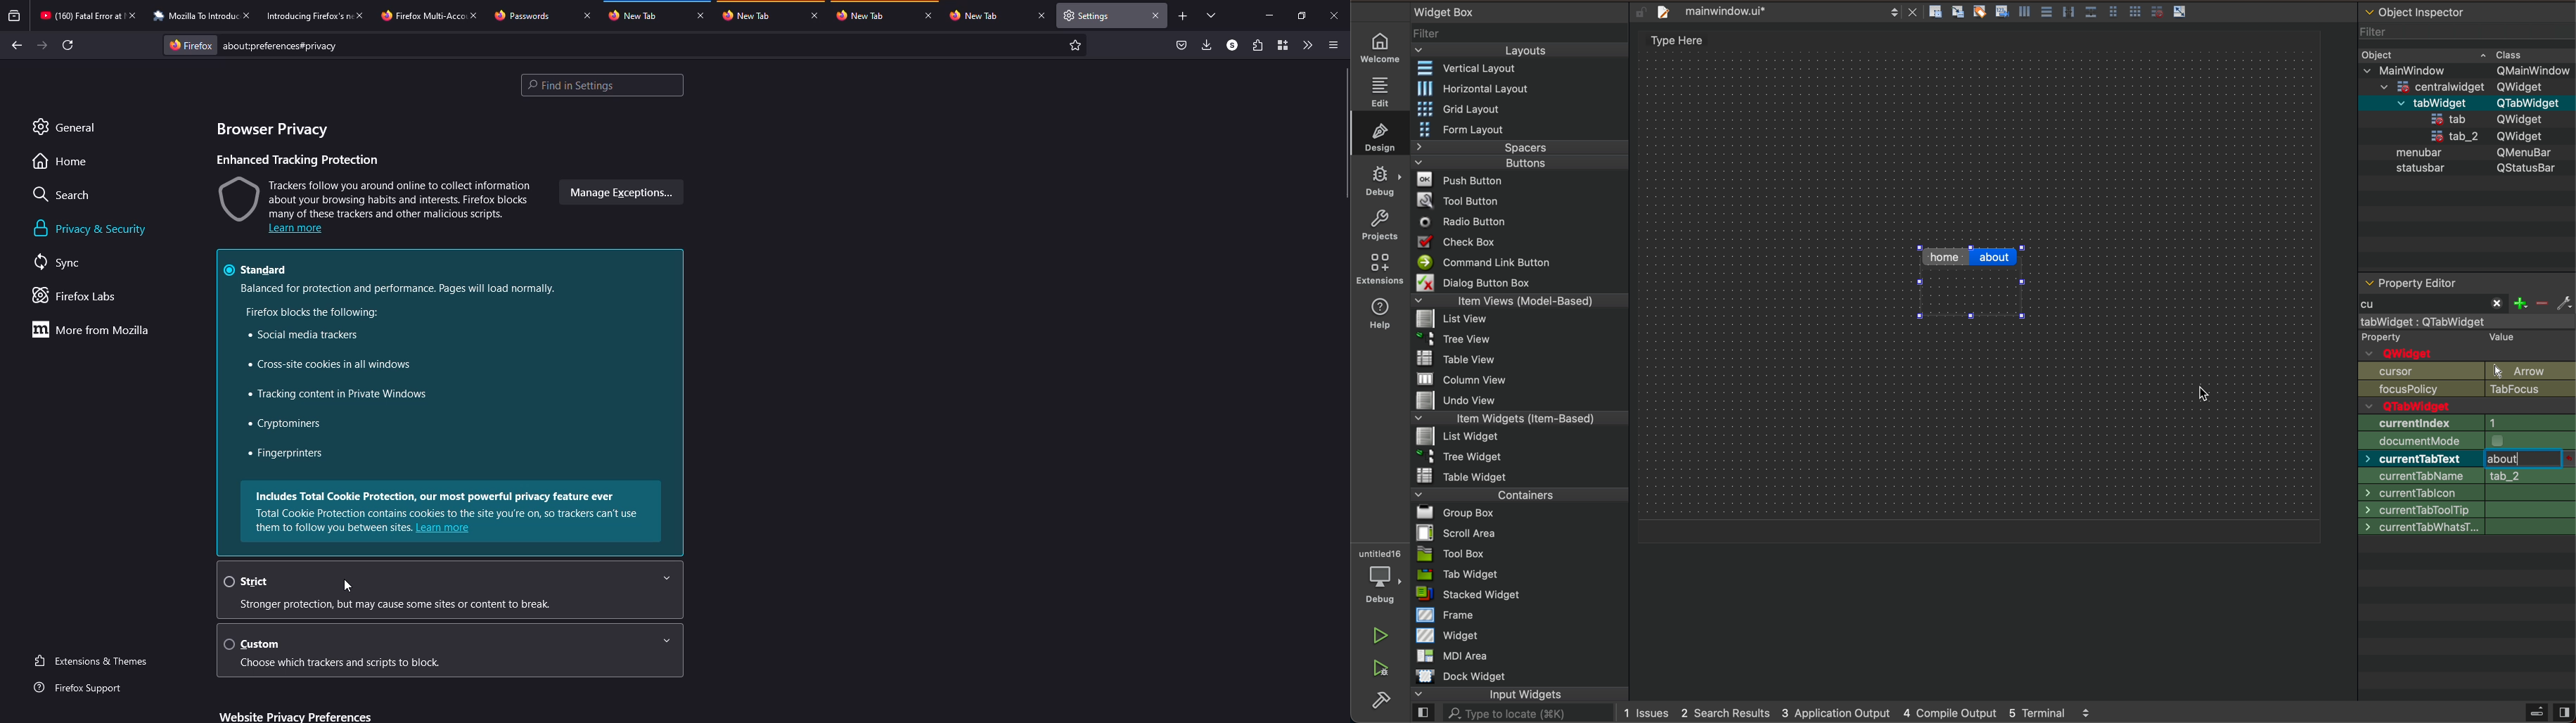 Image resolution: width=2576 pixels, height=728 pixels. Describe the element at coordinates (228, 644) in the screenshot. I see `select` at that location.